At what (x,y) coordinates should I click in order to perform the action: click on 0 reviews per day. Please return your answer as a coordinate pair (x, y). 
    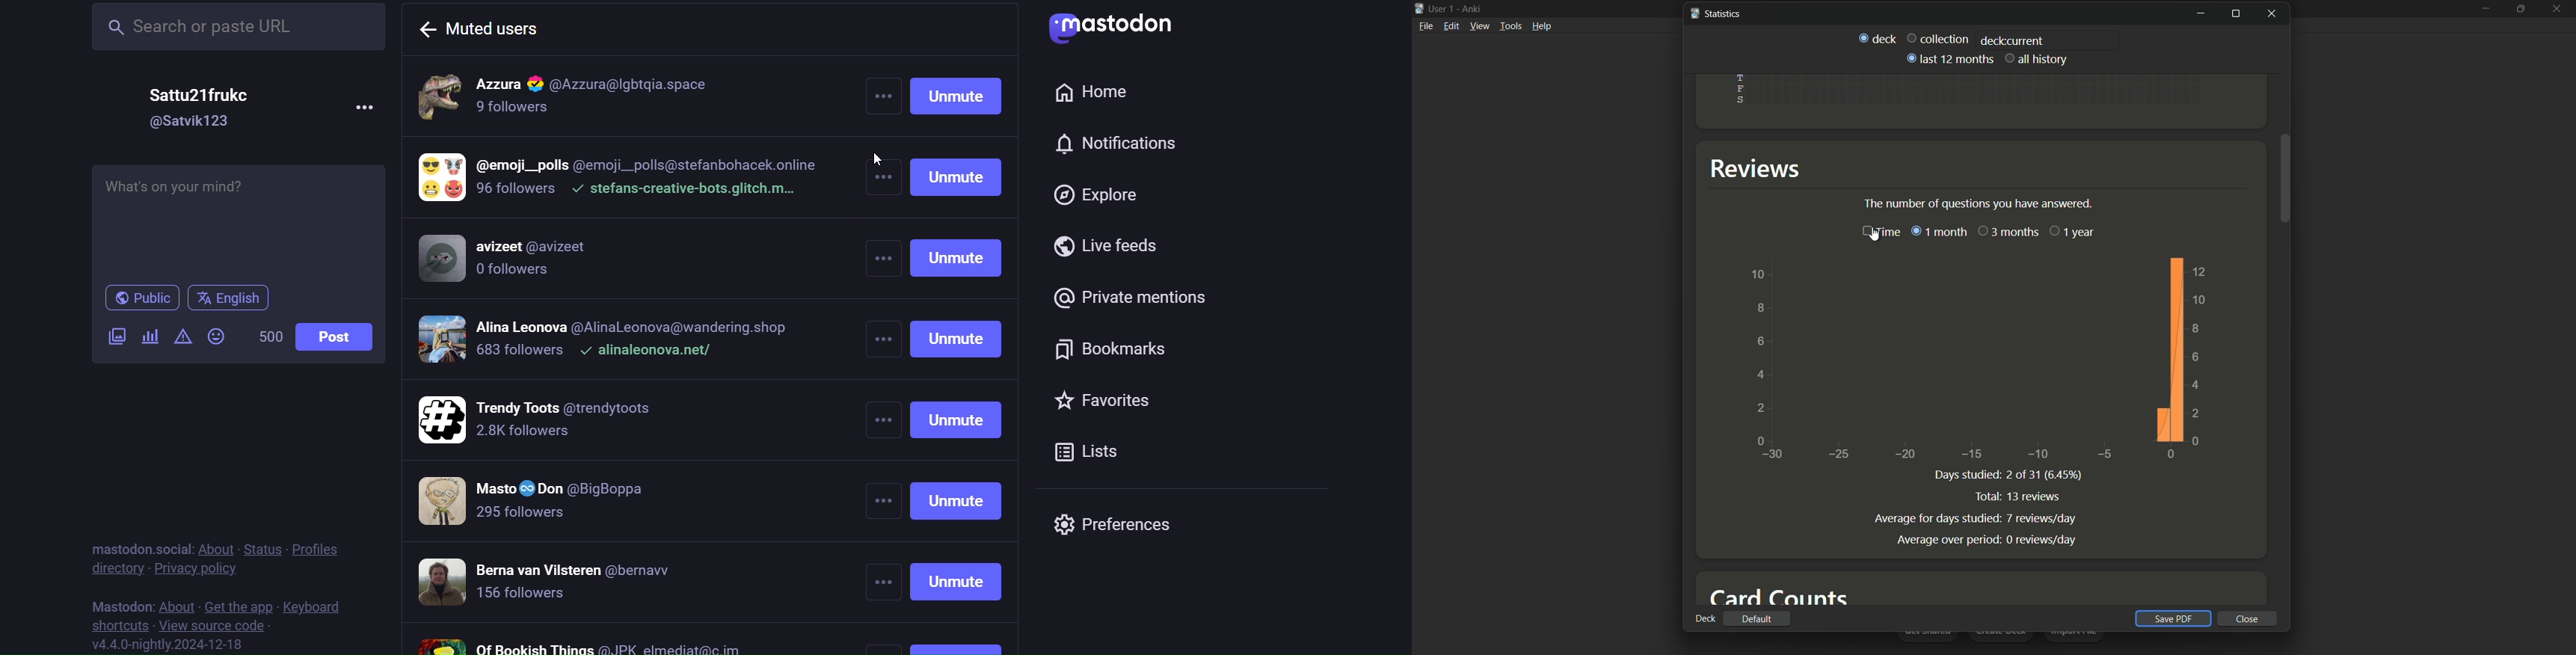
    Looking at the image, I should click on (2043, 540).